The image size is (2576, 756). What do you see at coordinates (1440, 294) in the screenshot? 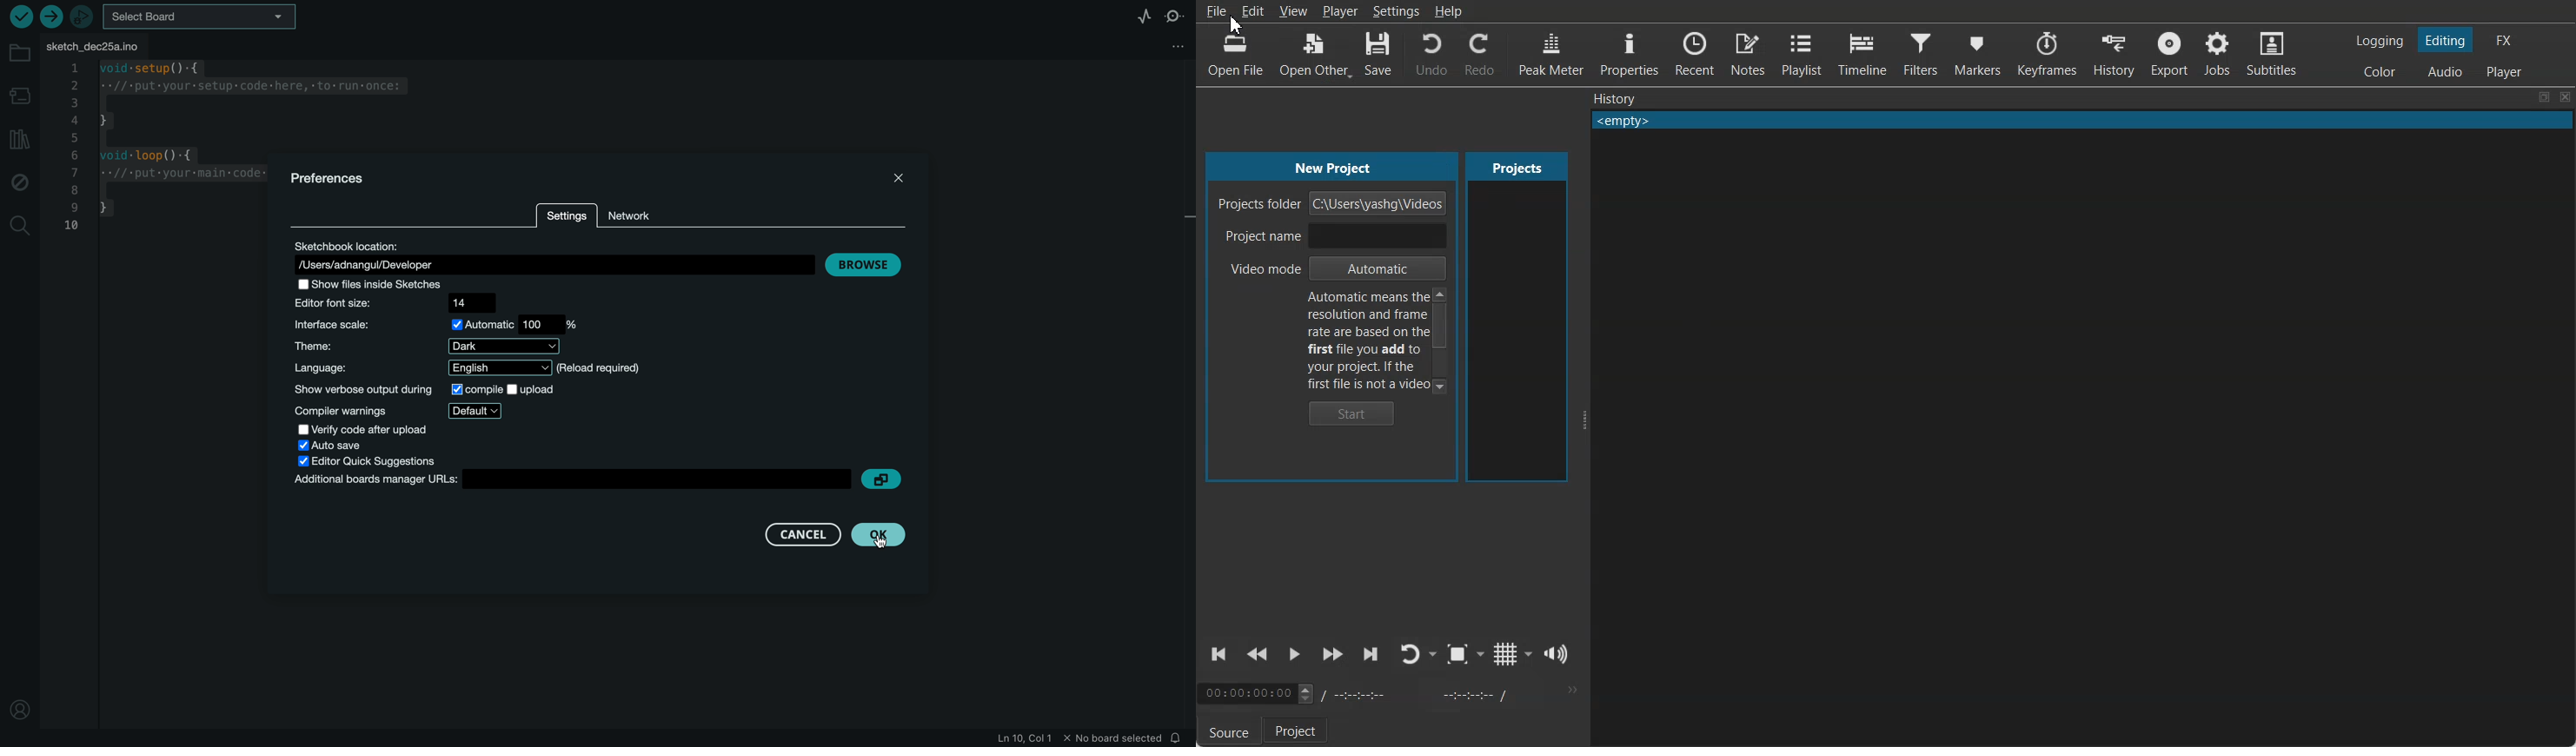
I see `scroll up` at bounding box center [1440, 294].